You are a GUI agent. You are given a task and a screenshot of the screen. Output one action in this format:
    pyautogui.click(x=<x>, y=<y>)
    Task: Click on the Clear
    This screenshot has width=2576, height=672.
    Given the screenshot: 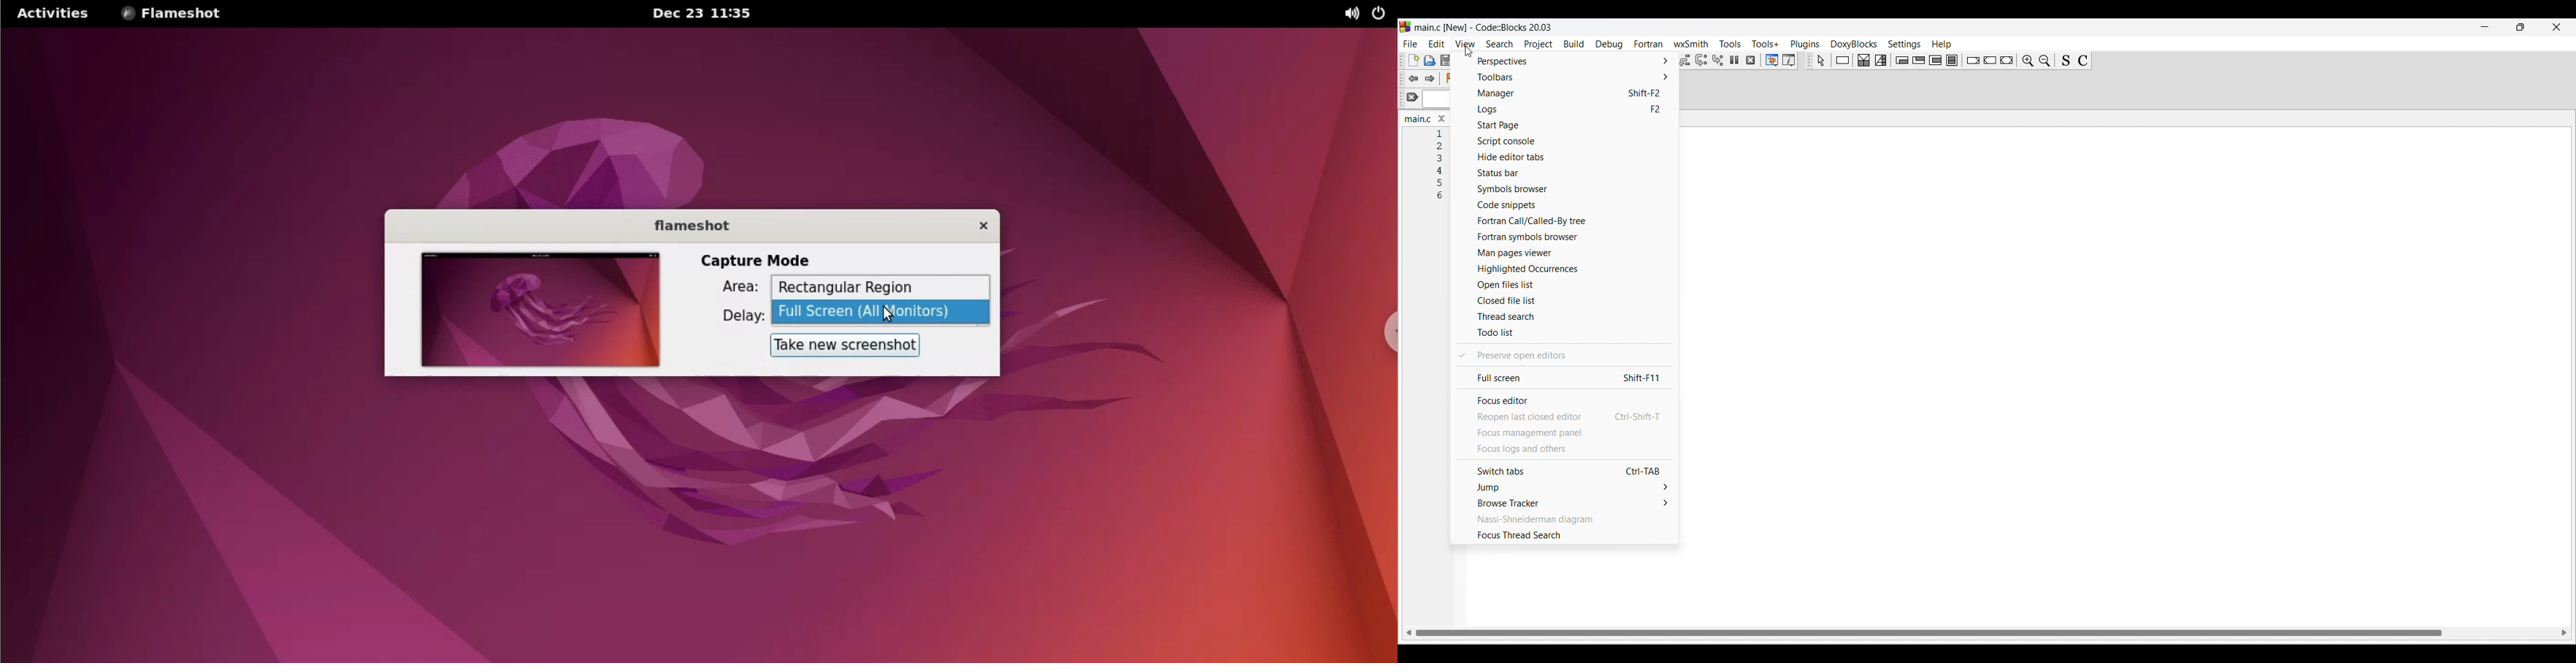 What is the action you would take?
    pyautogui.click(x=1412, y=97)
    